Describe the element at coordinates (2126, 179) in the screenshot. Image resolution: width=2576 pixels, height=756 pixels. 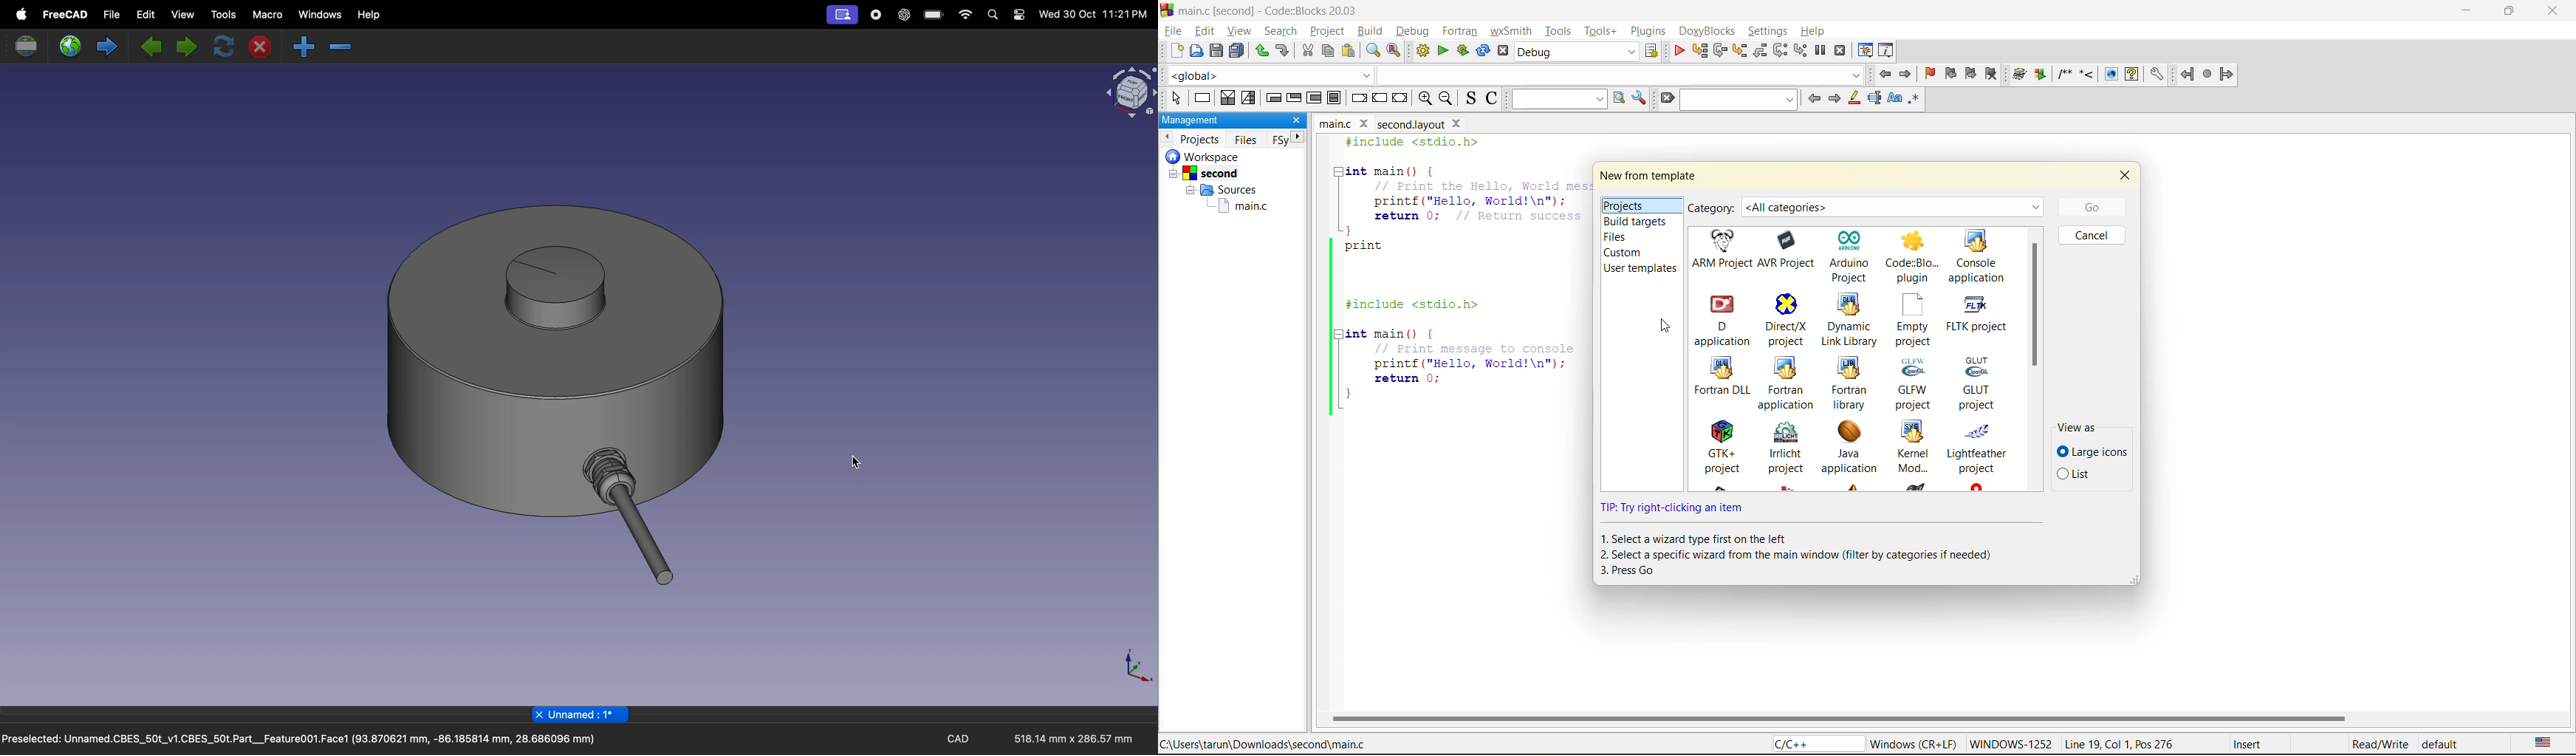
I see `close` at that location.